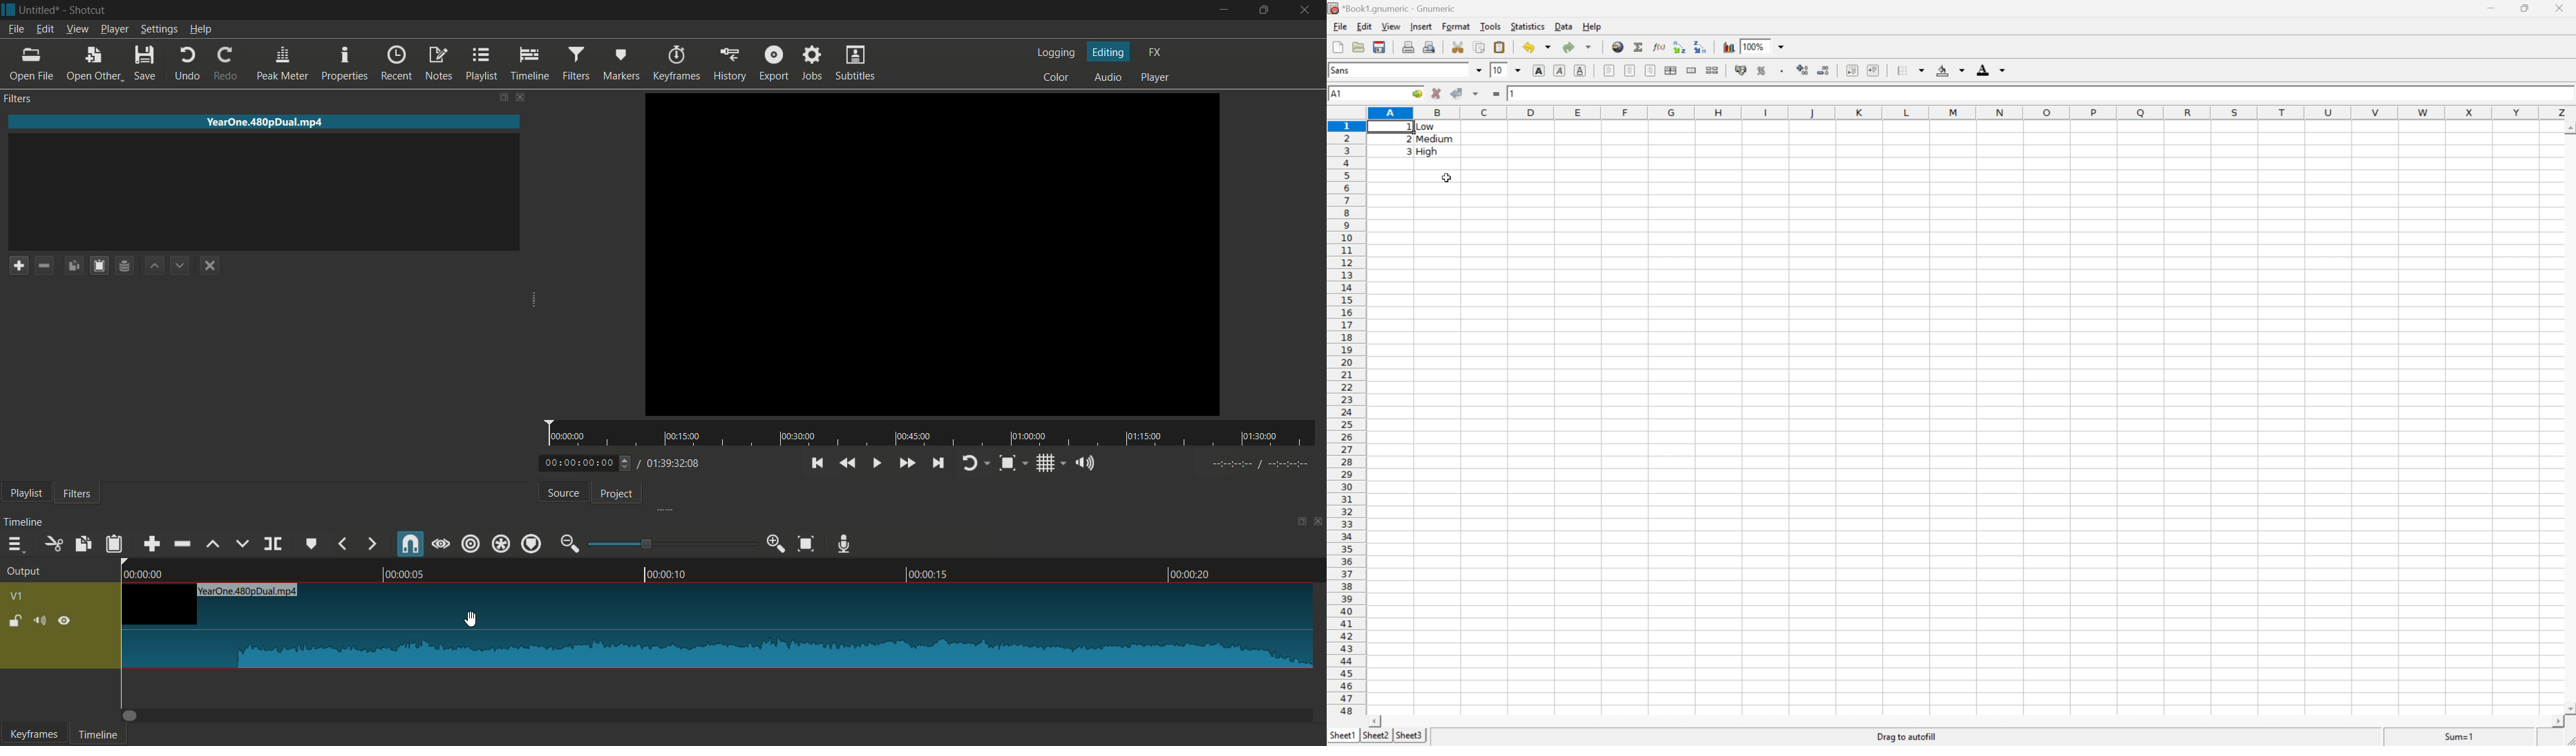 The height and width of the screenshot is (756, 2576). Describe the element at coordinates (1436, 93) in the screenshot. I see `Cancel changes` at that location.